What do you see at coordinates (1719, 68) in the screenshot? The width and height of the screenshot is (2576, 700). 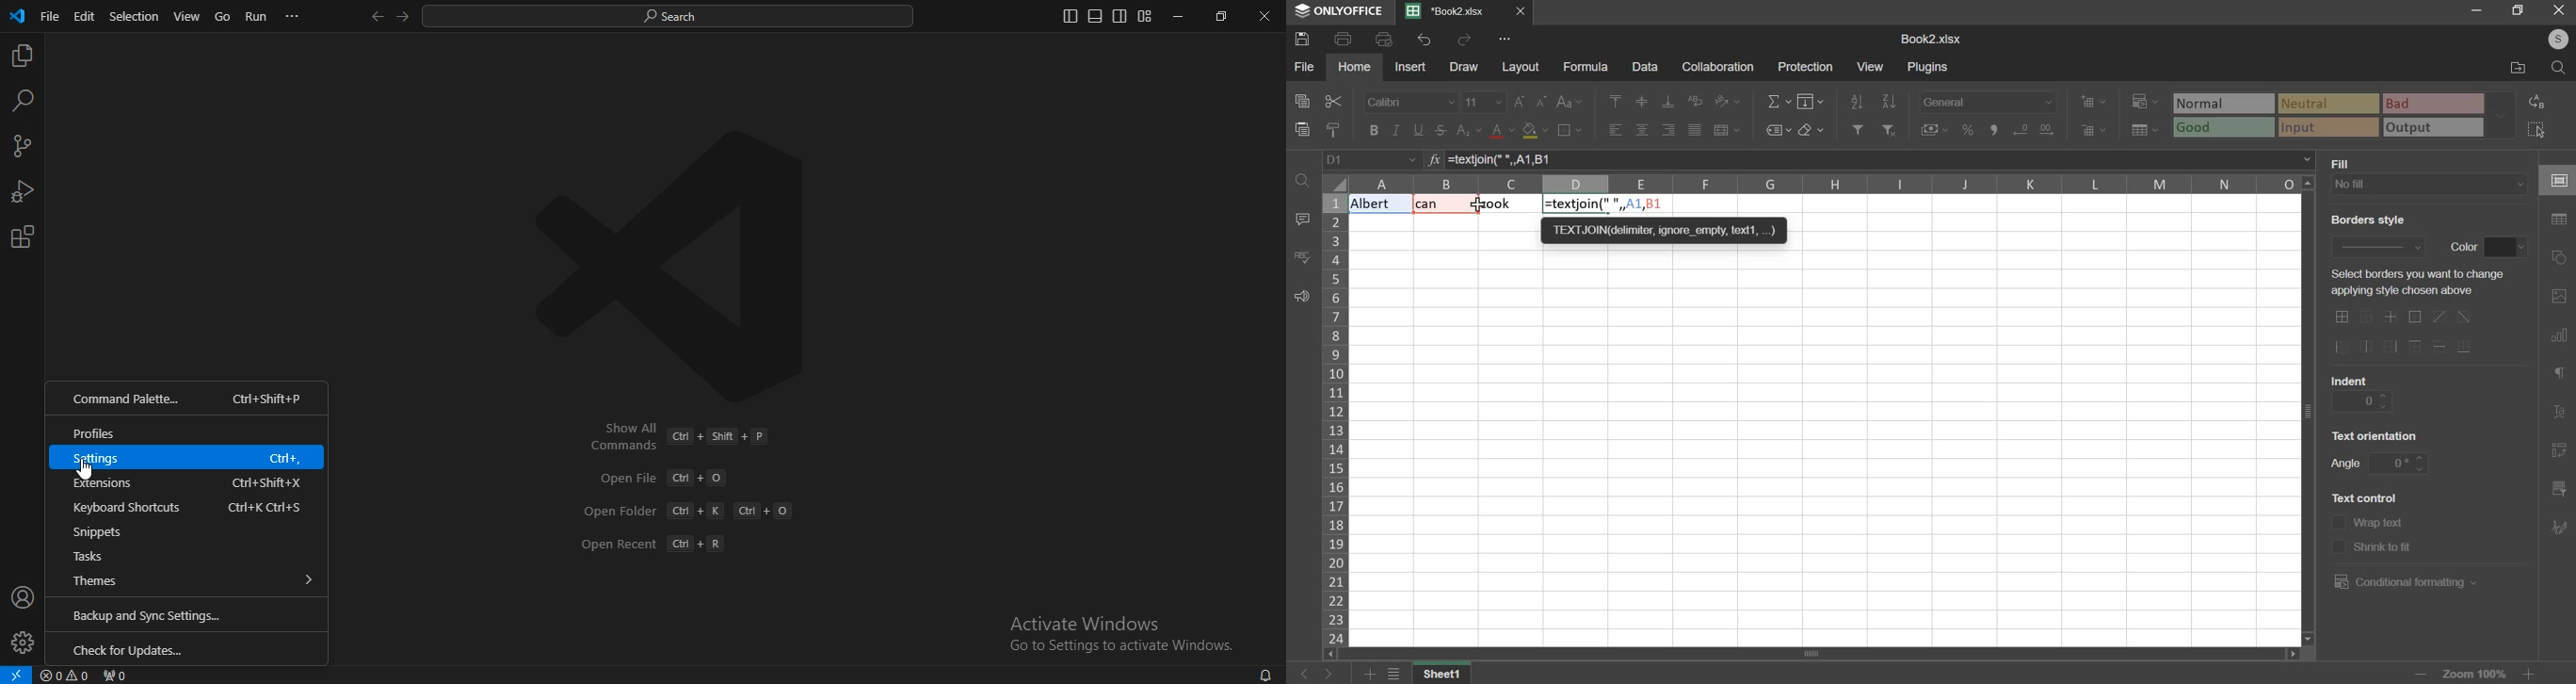 I see `collaboration` at bounding box center [1719, 68].